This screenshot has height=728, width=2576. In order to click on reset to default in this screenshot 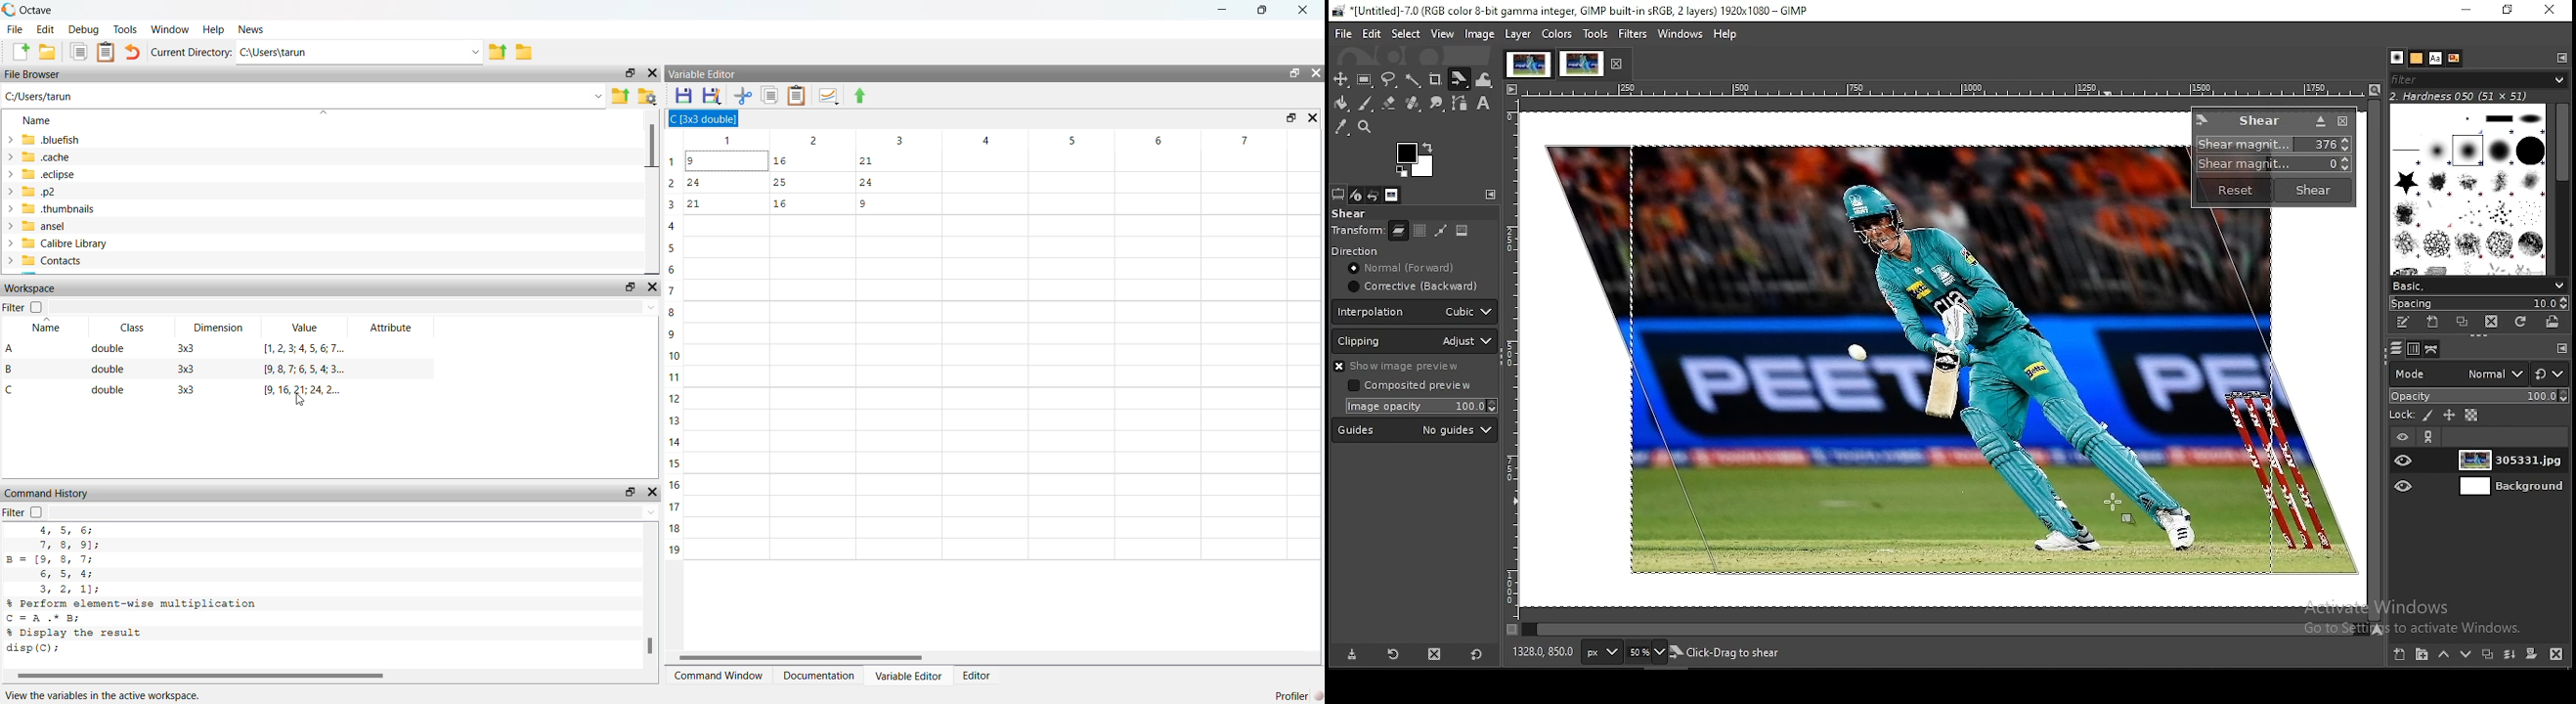, I will do `click(1476, 655)`.